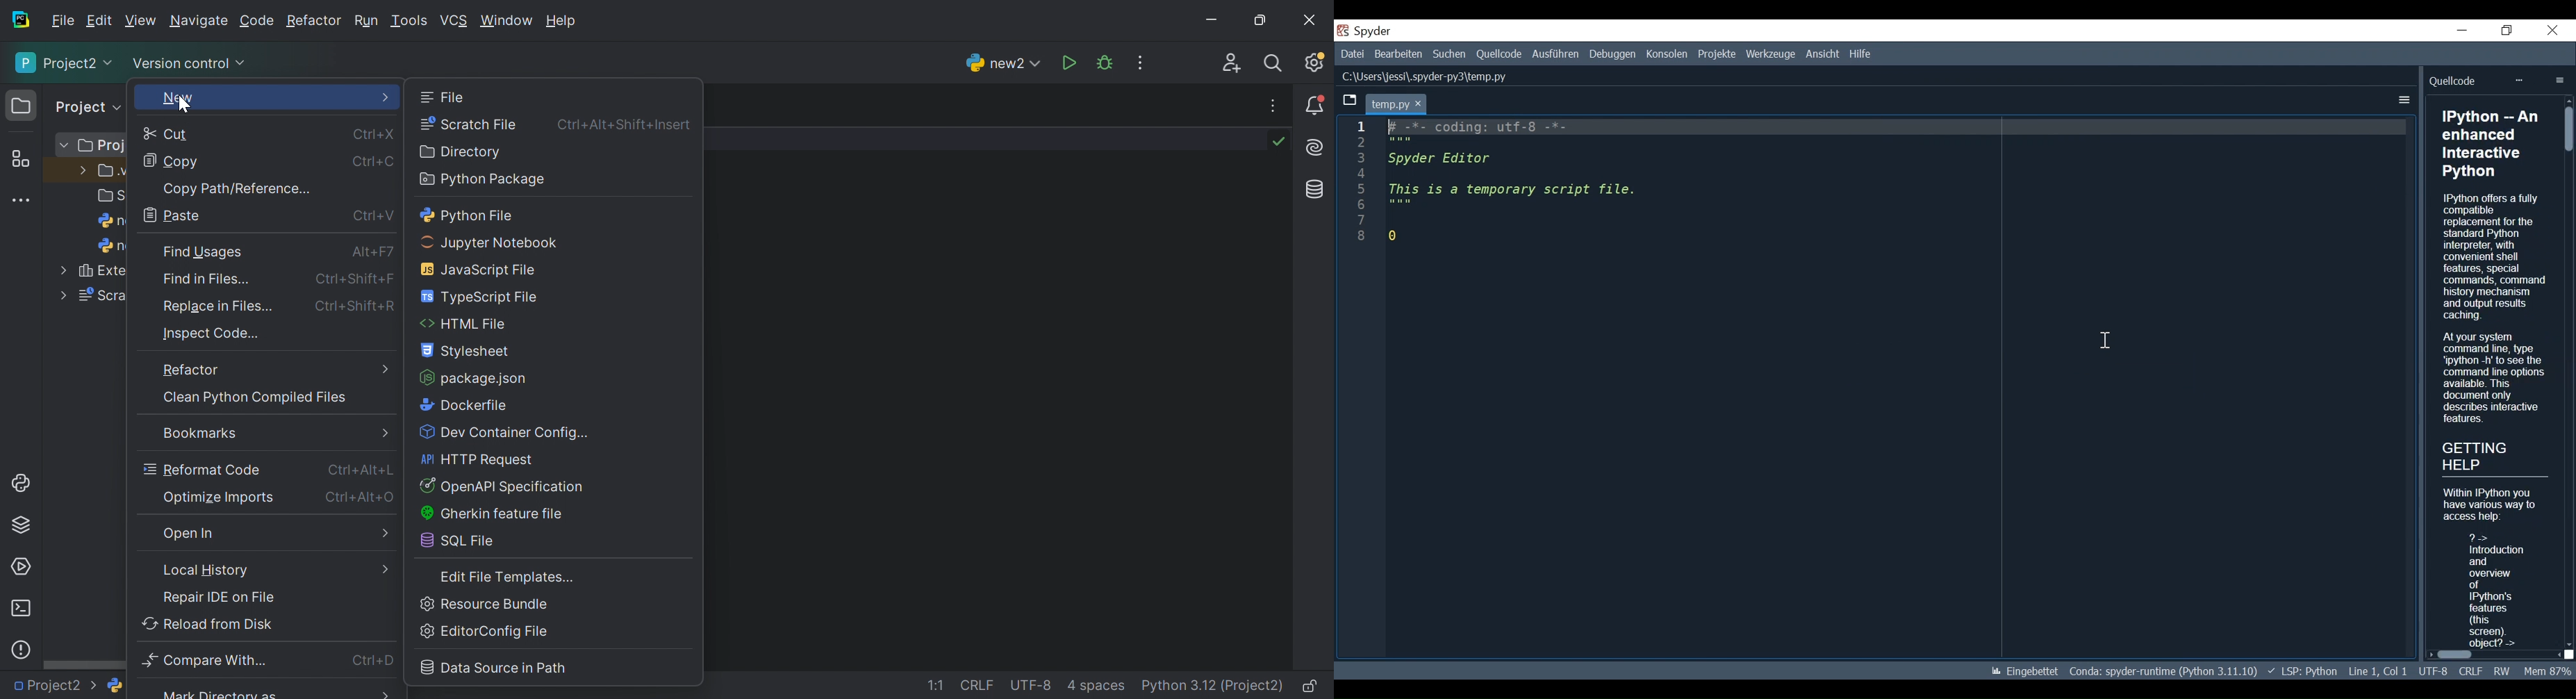 The width and height of the screenshot is (2576, 700). What do you see at coordinates (107, 221) in the screenshot?
I see `n` at bounding box center [107, 221].